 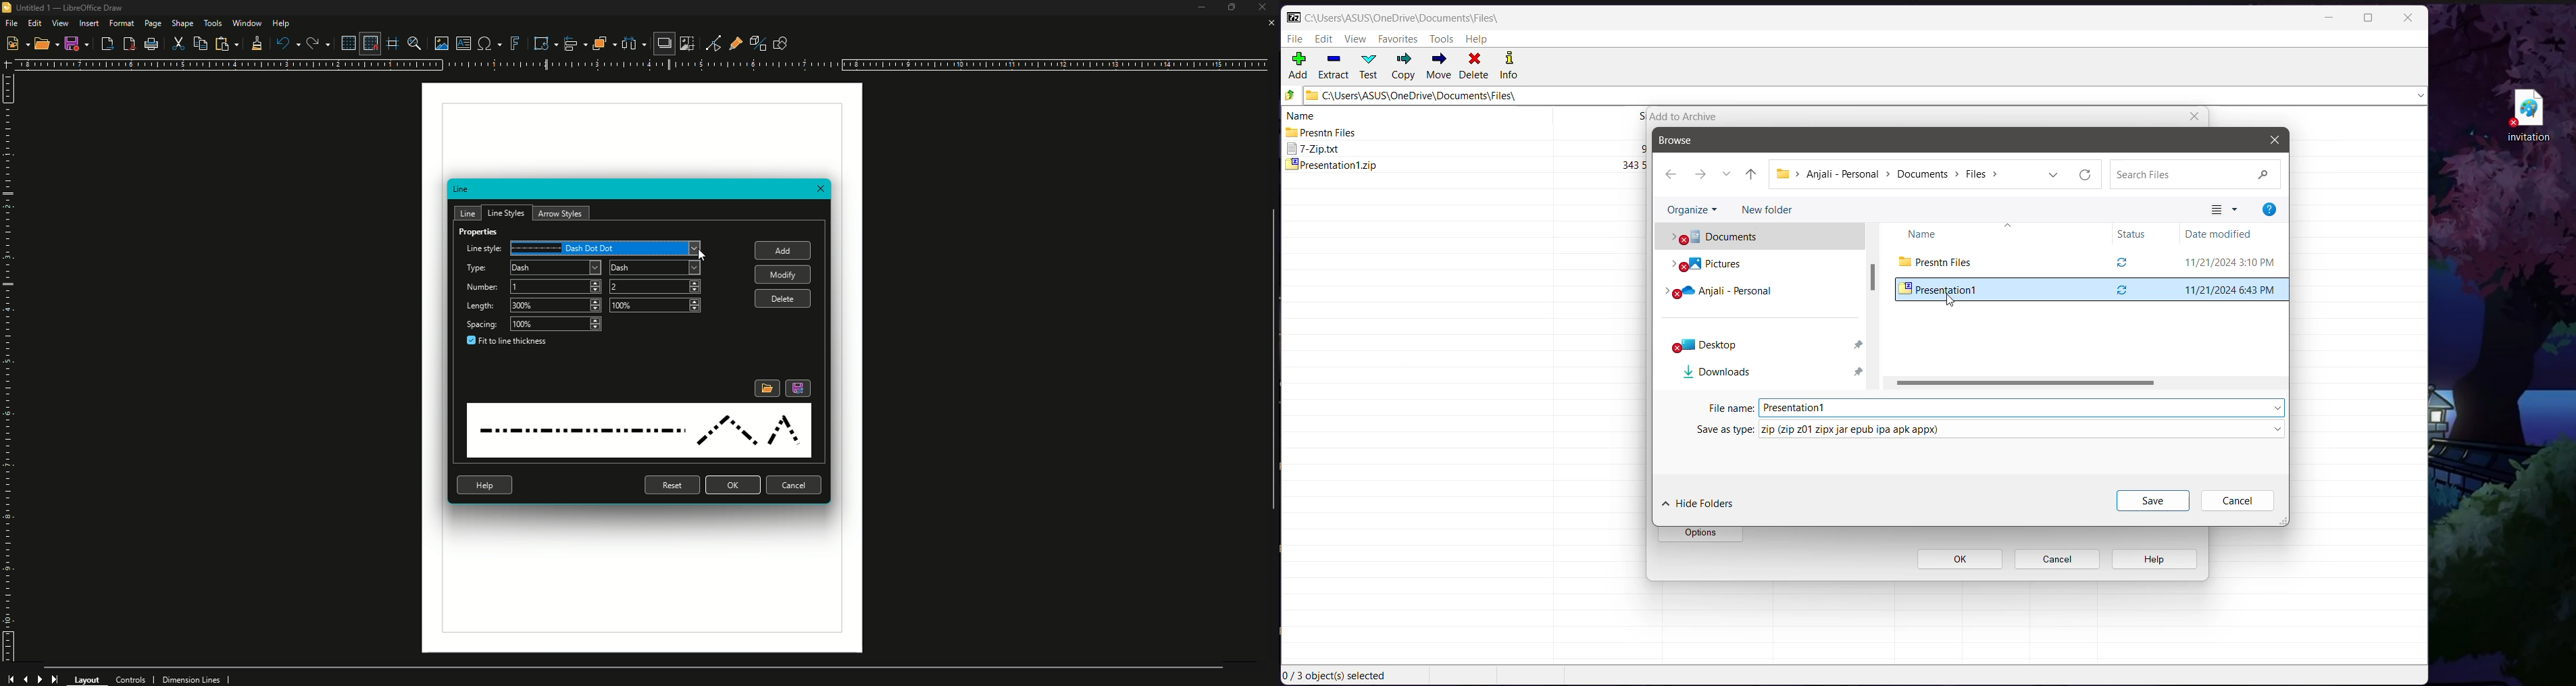 I want to click on File on Desktop, so click(x=2526, y=115).